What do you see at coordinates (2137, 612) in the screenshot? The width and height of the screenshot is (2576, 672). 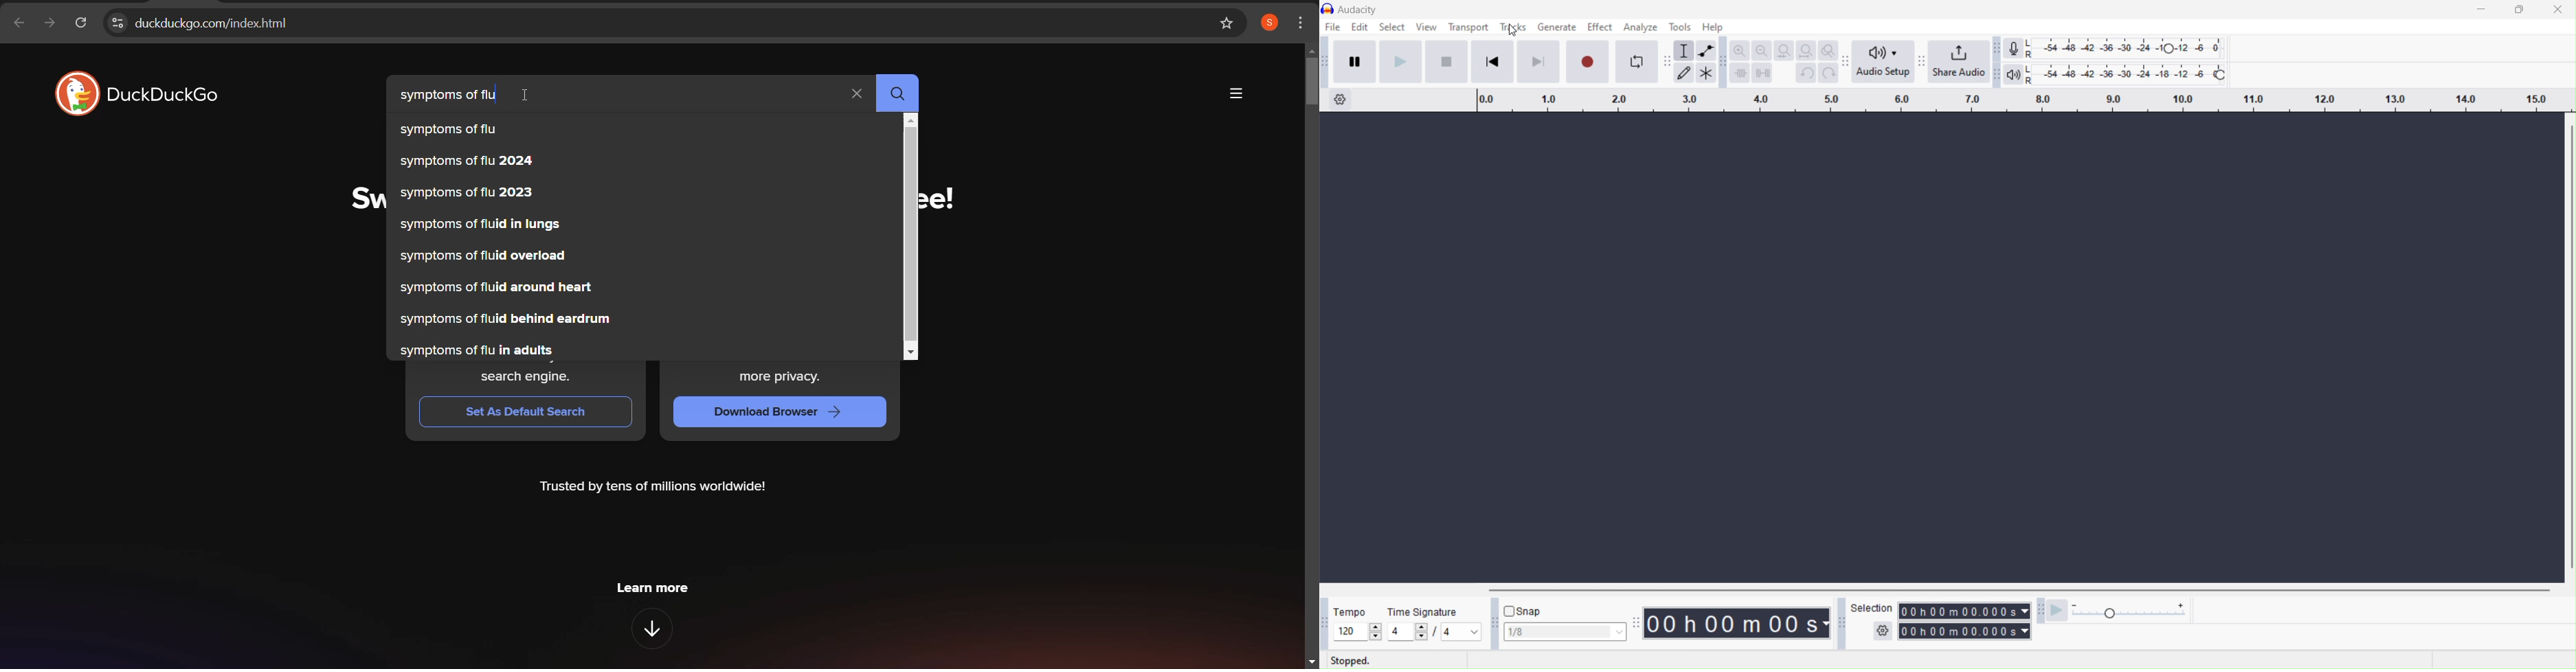 I see `Playback speed` at bounding box center [2137, 612].